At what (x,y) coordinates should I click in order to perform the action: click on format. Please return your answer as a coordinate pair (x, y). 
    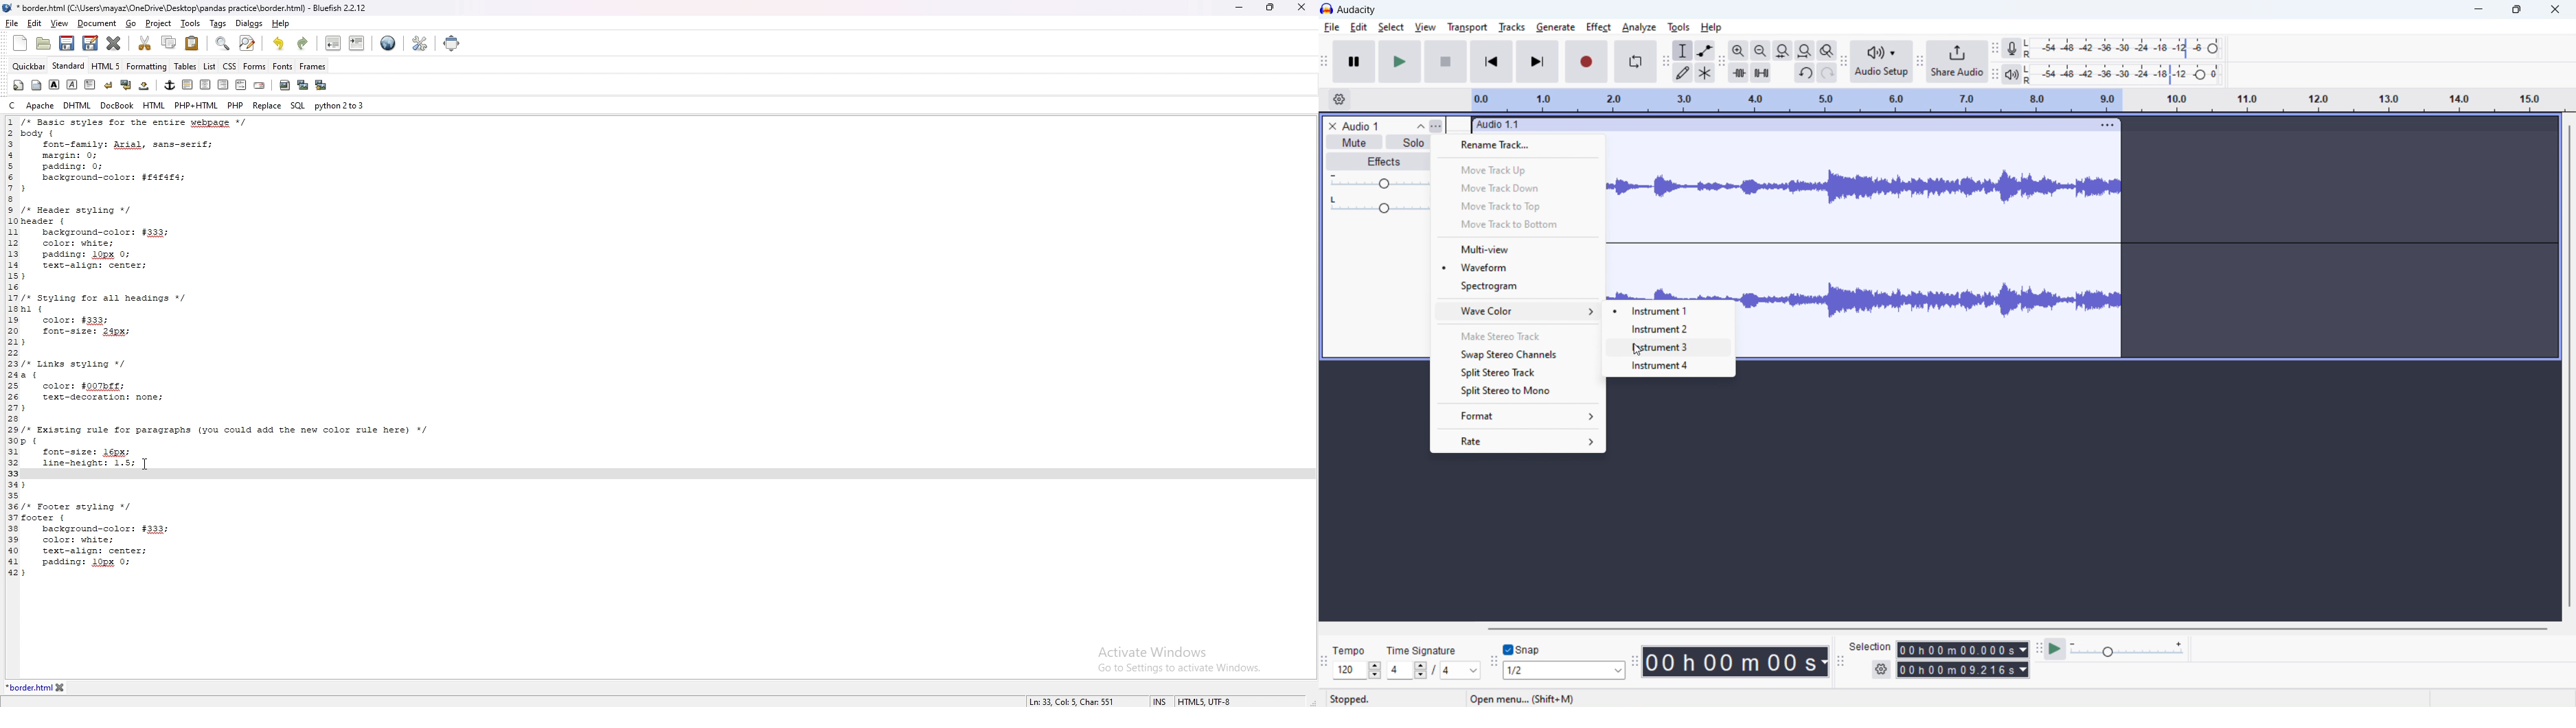
    Looking at the image, I should click on (1516, 417).